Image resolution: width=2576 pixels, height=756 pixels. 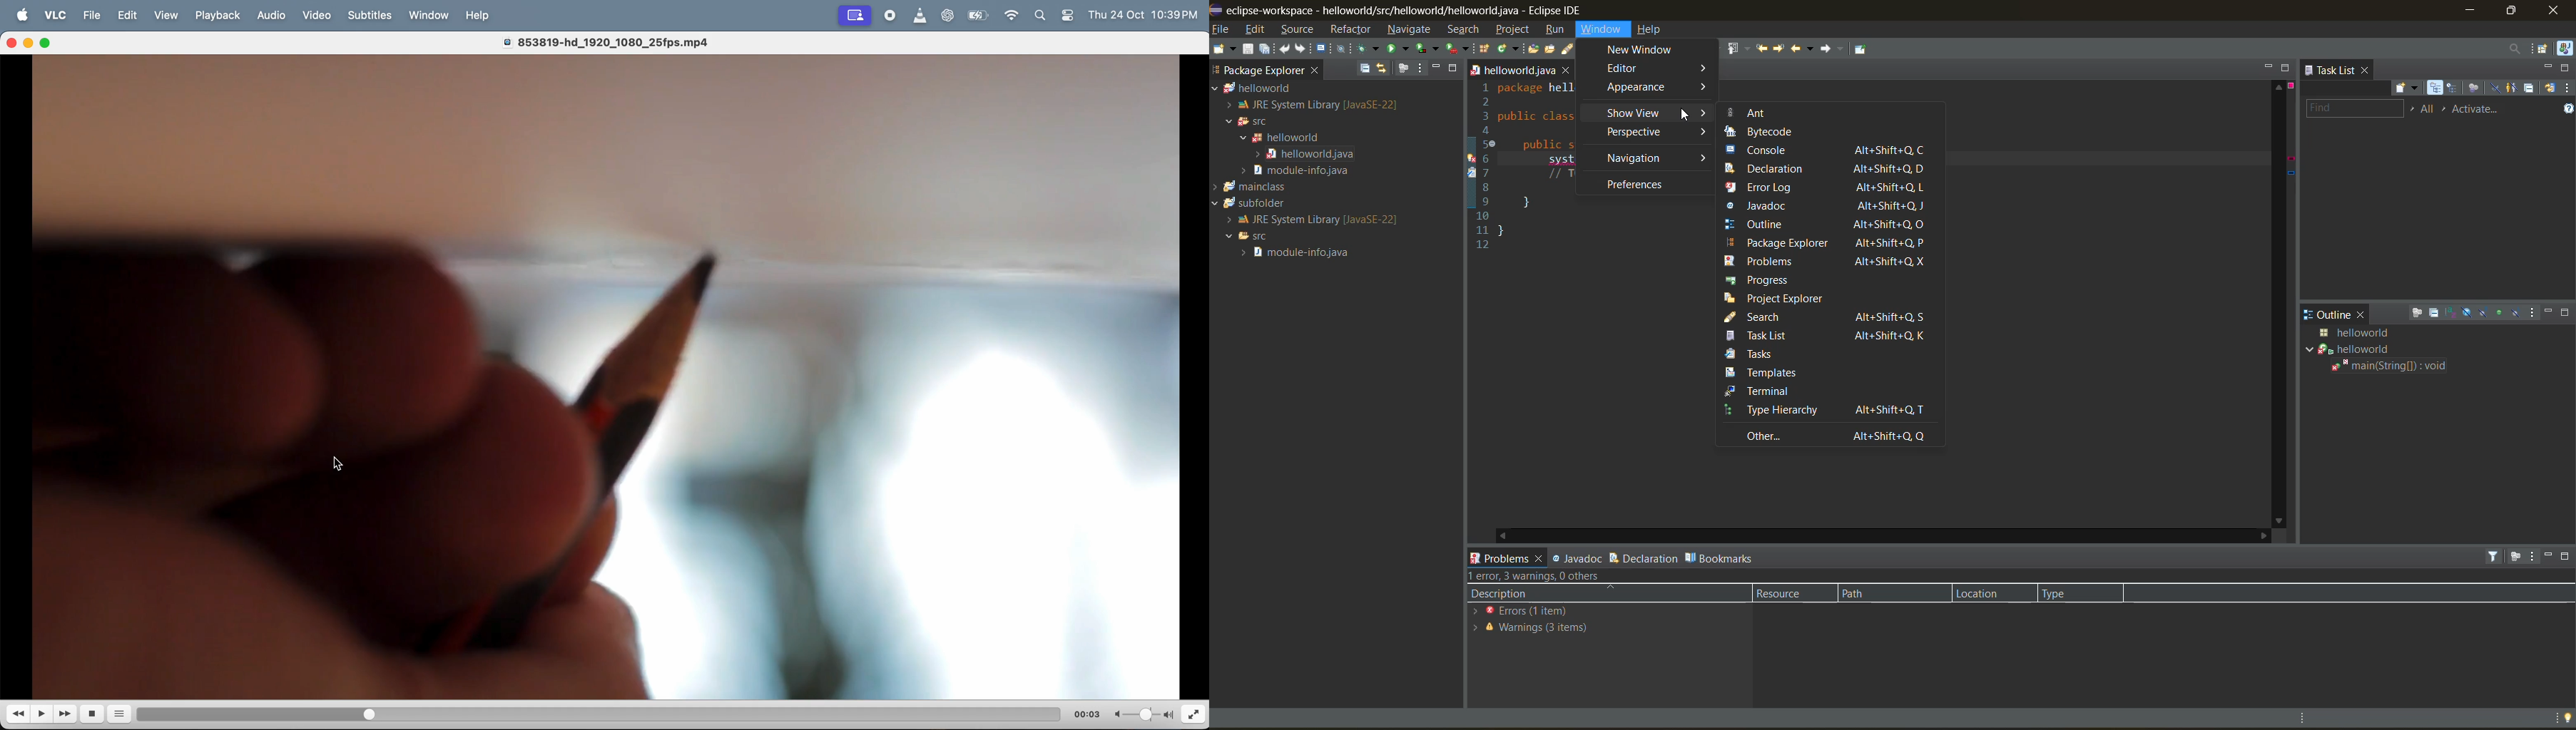 What do you see at coordinates (1325, 51) in the screenshot?
I see `open a terminal` at bounding box center [1325, 51].